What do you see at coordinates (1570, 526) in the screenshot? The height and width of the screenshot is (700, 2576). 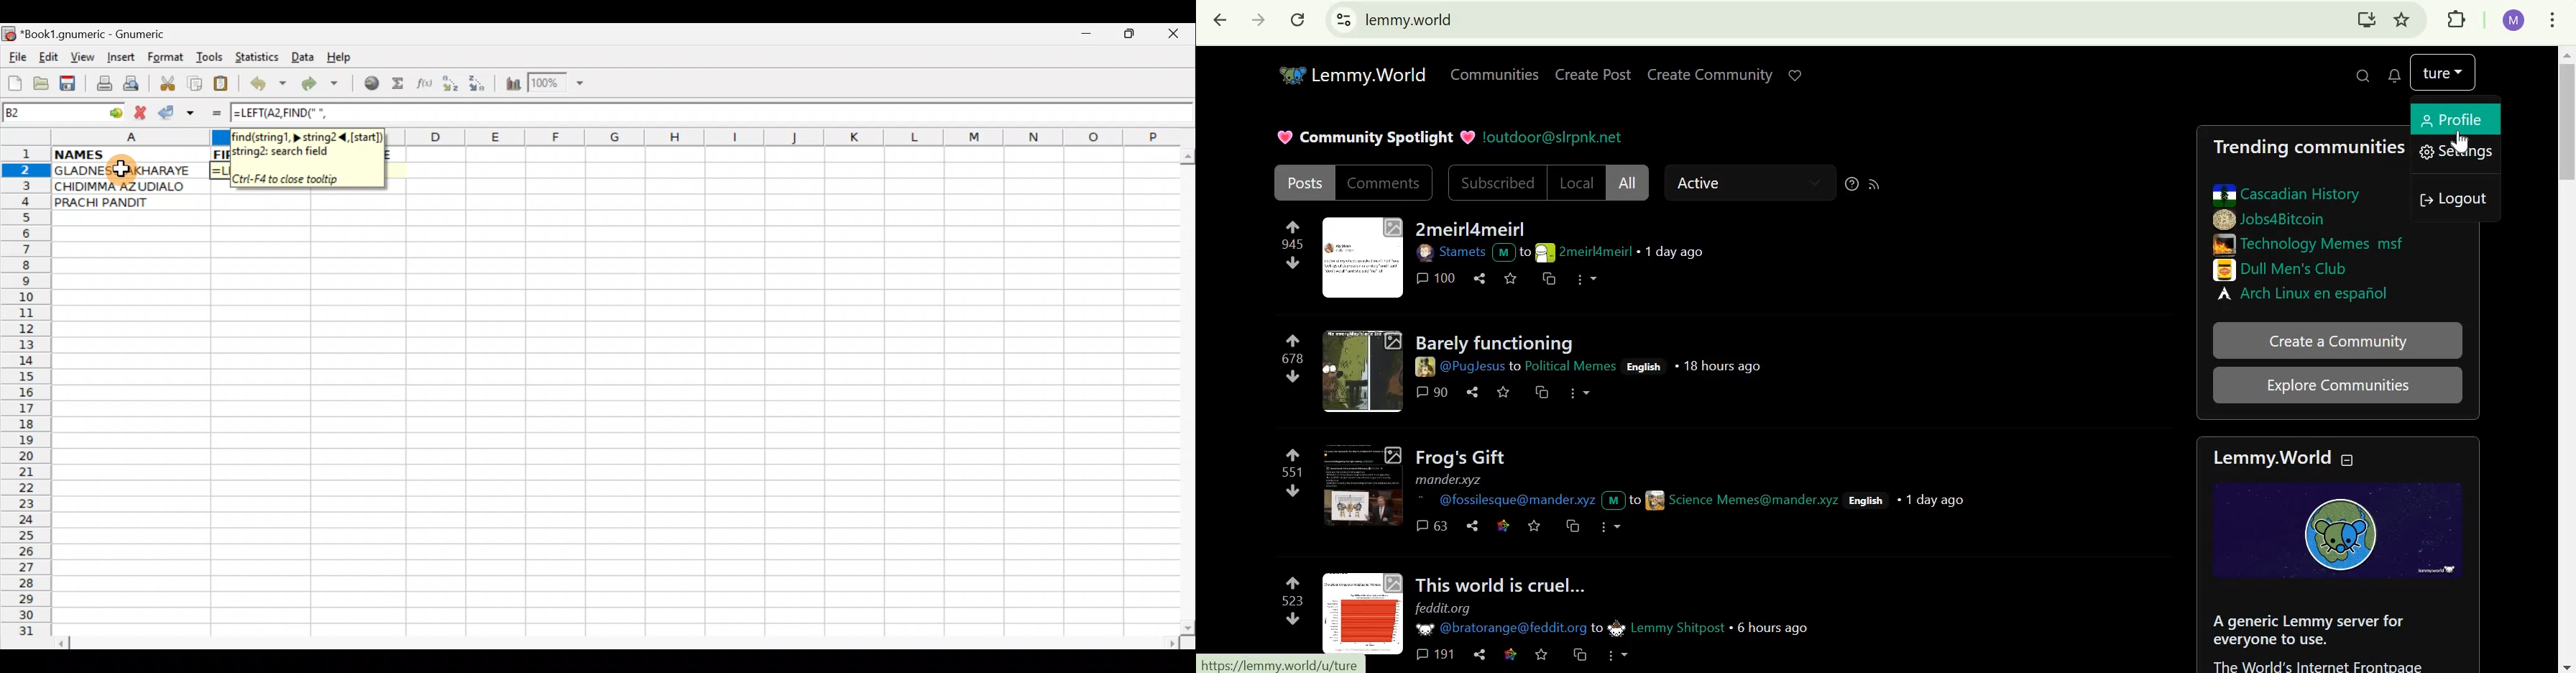 I see `cross-post` at bounding box center [1570, 526].